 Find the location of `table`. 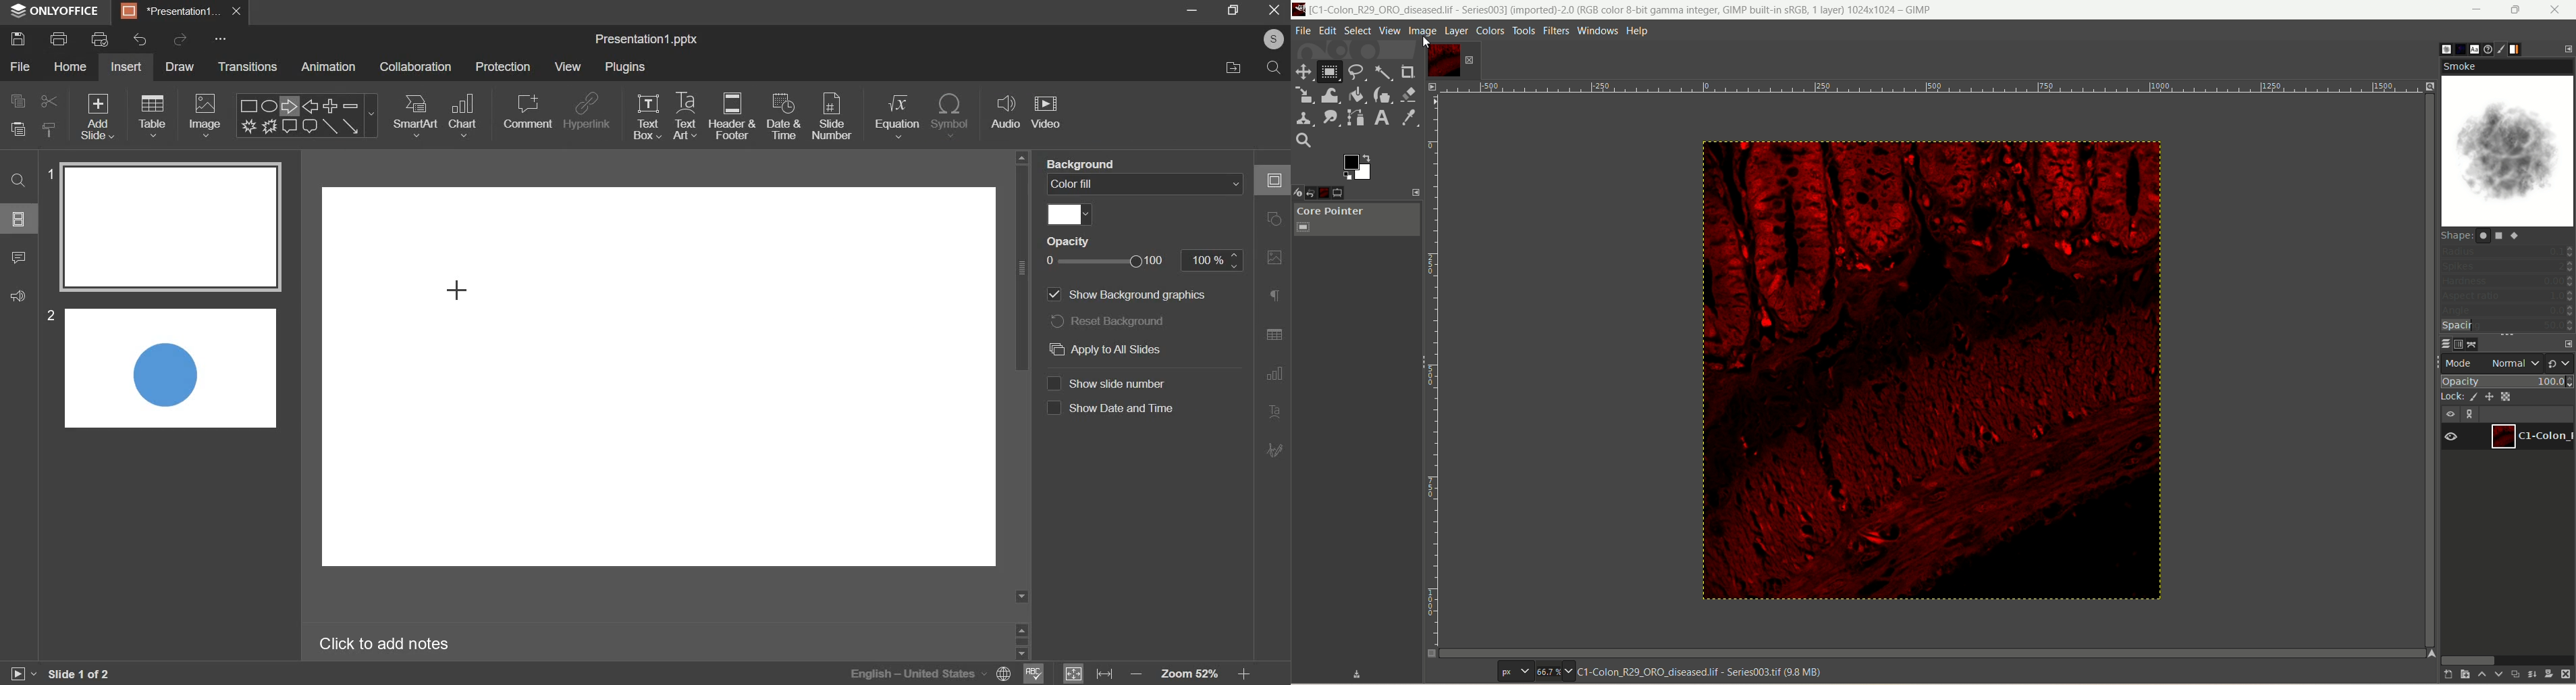

table is located at coordinates (152, 116).